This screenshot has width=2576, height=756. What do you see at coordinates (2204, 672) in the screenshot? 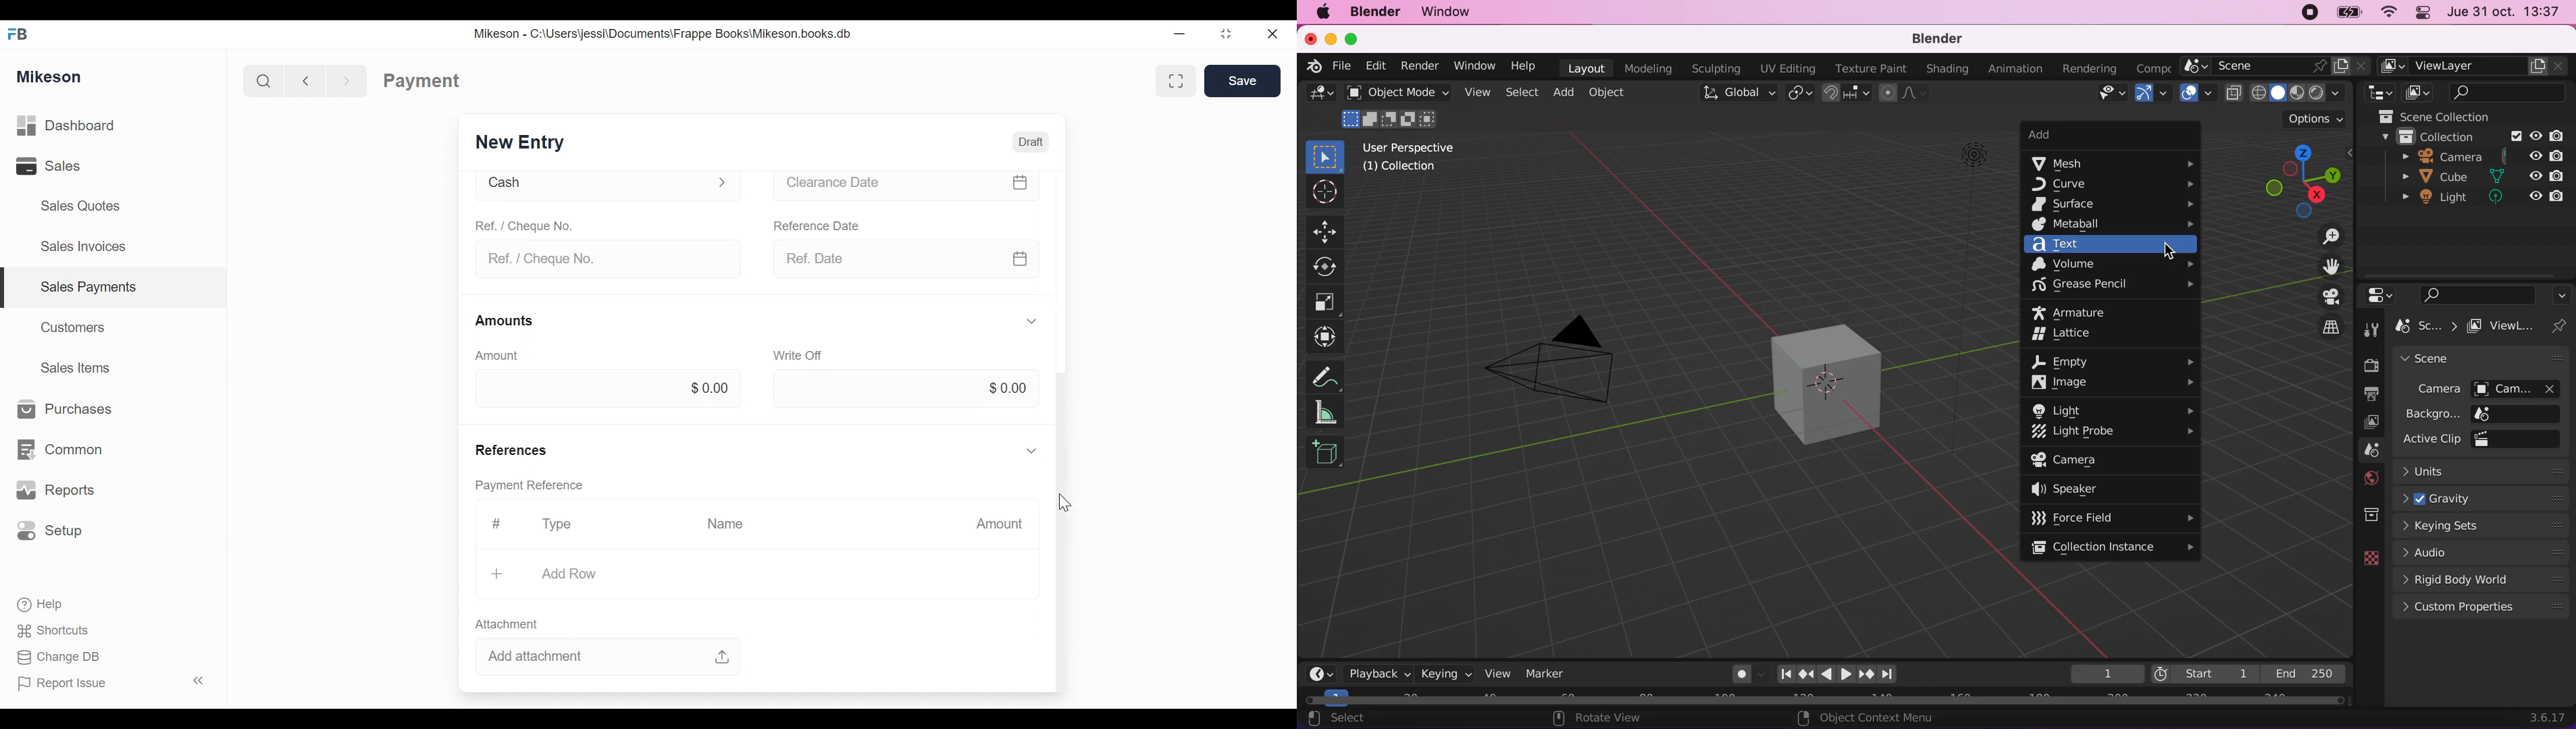
I see `start 1` at bounding box center [2204, 672].